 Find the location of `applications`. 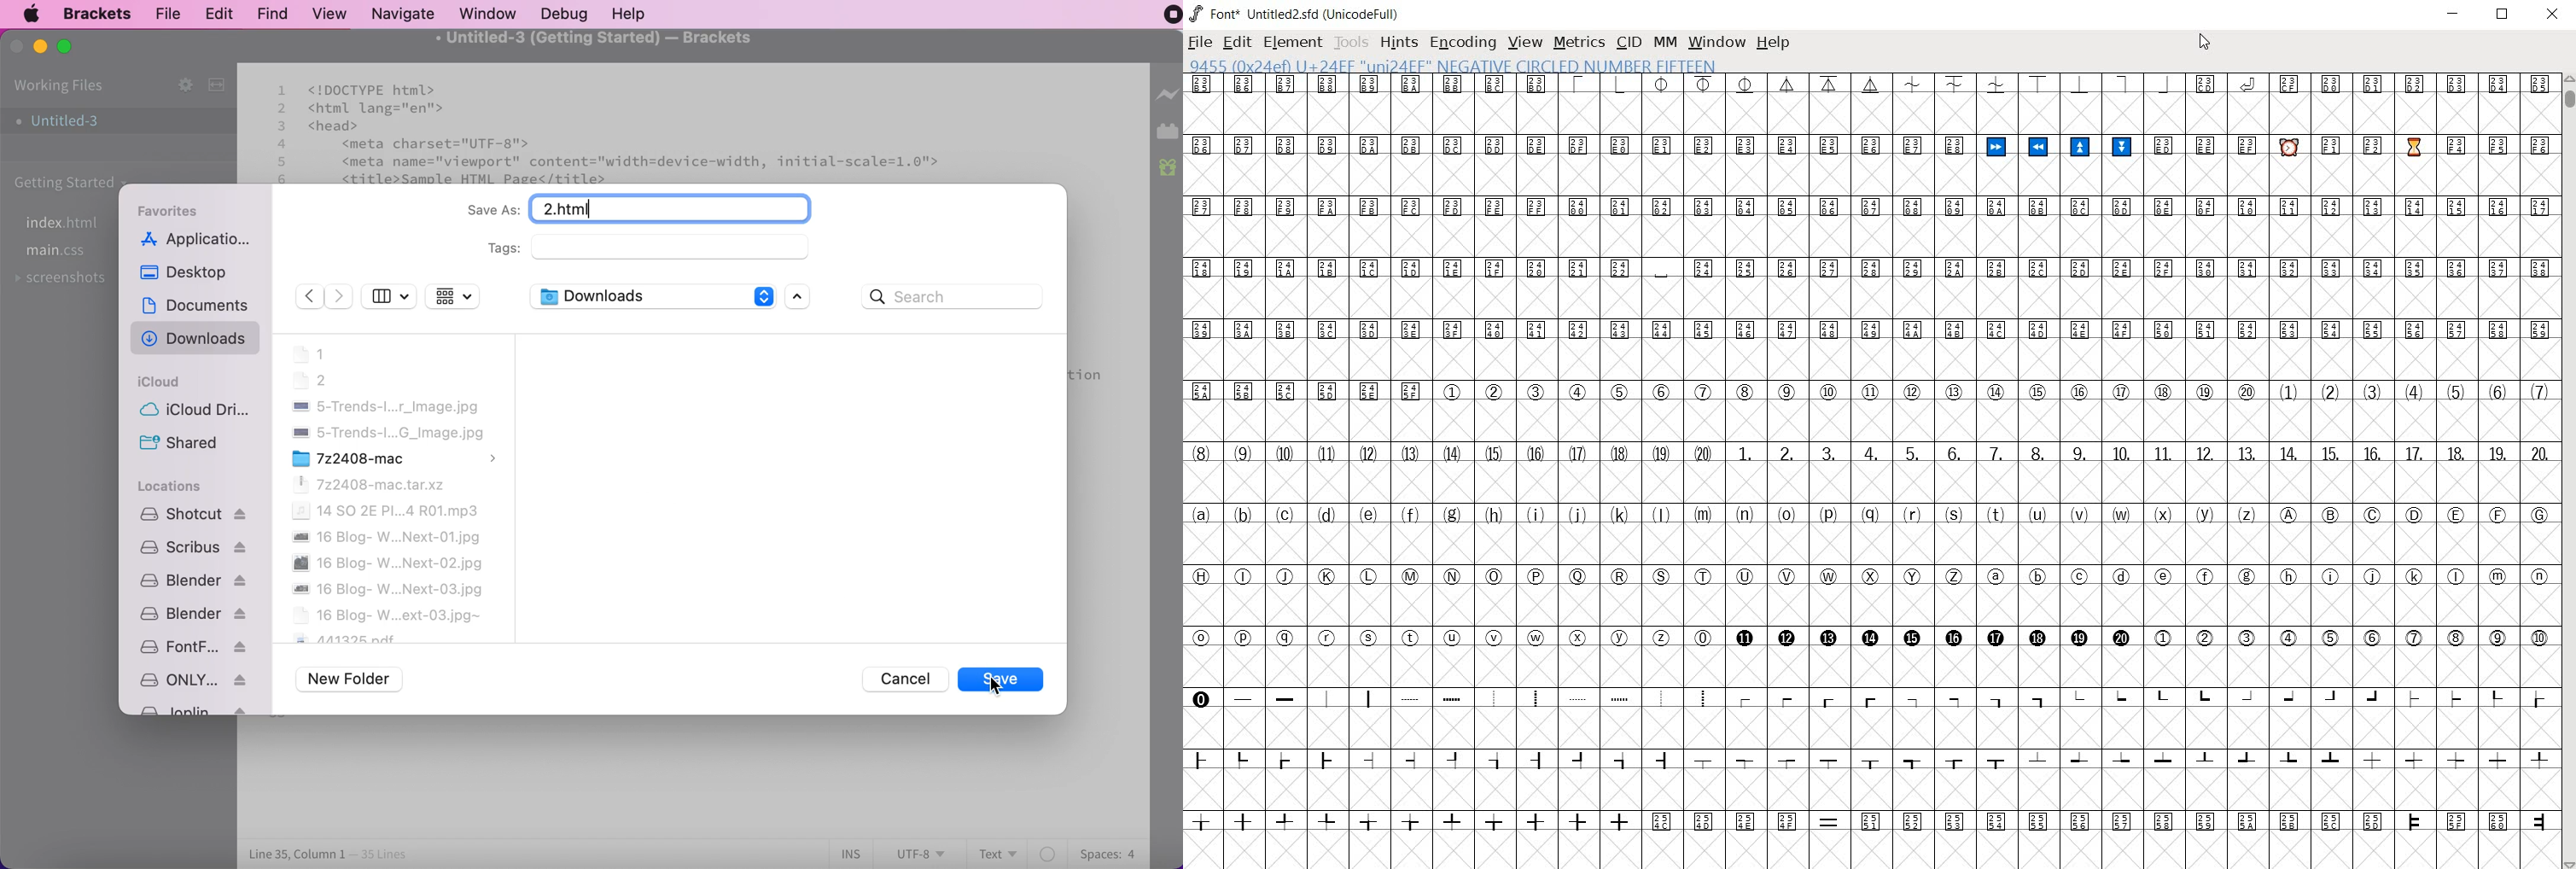

applications is located at coordinates (202, 241).